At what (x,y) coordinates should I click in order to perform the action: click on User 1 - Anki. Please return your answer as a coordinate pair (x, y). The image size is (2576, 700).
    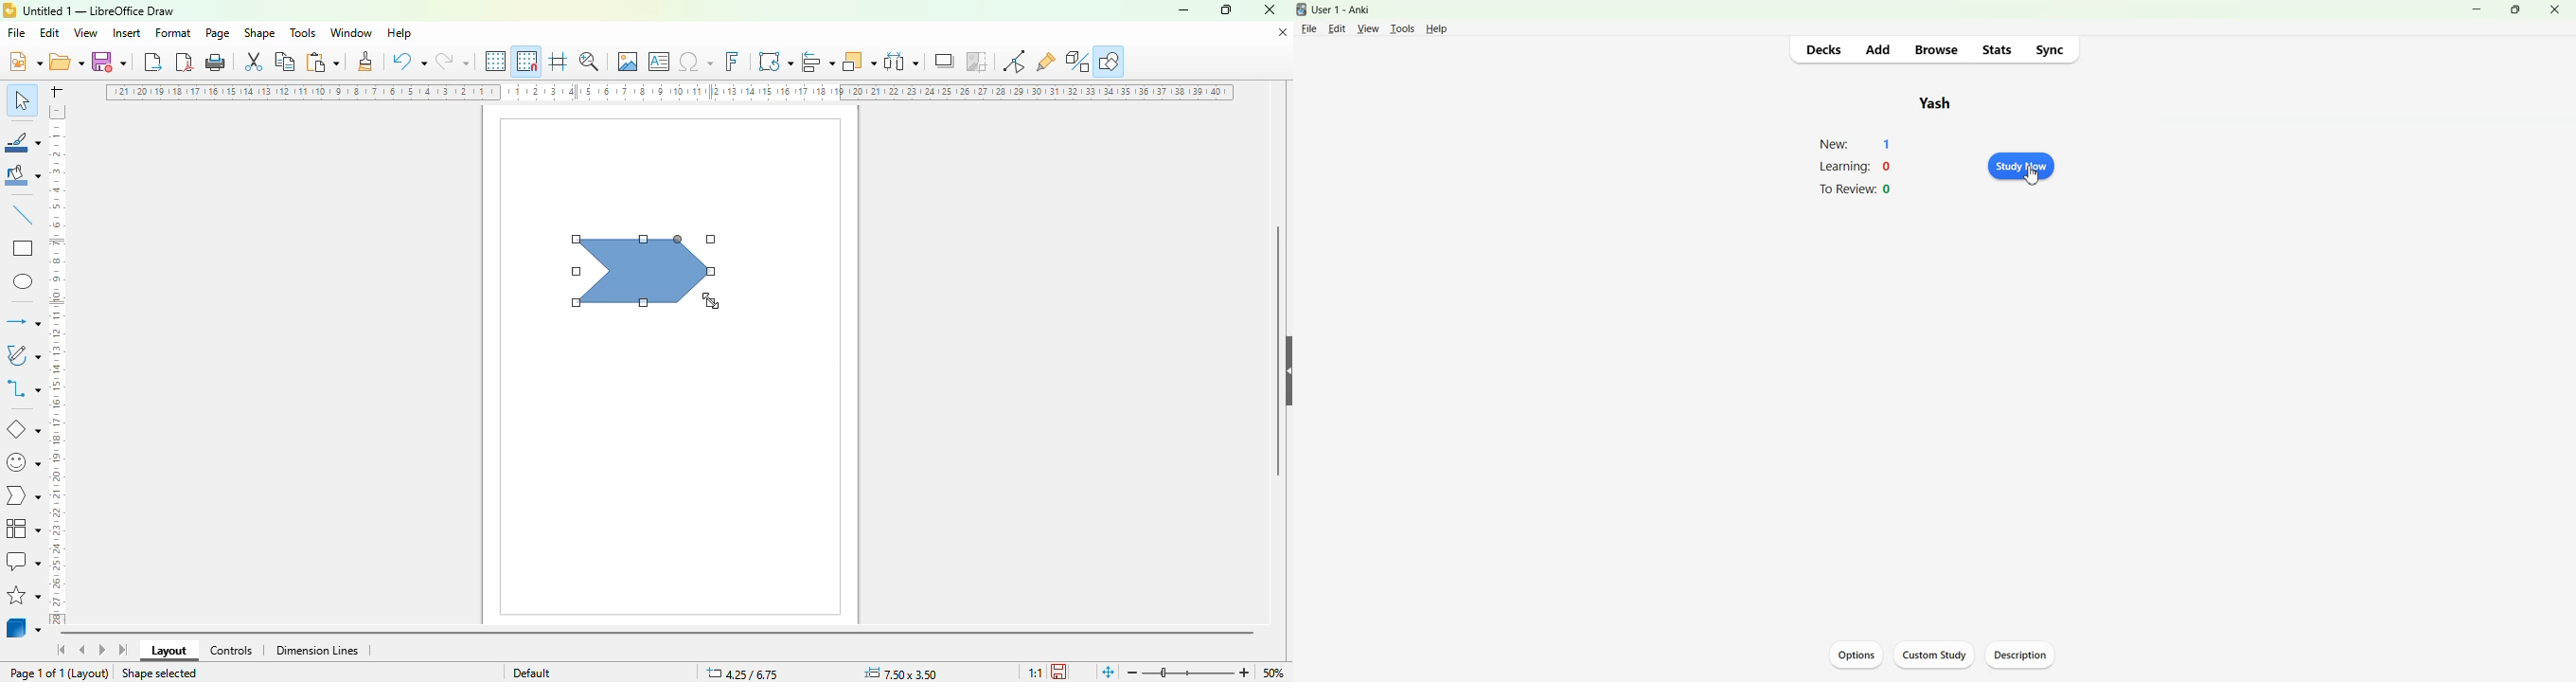
    Looking at the image, I should click on (1349, 10).